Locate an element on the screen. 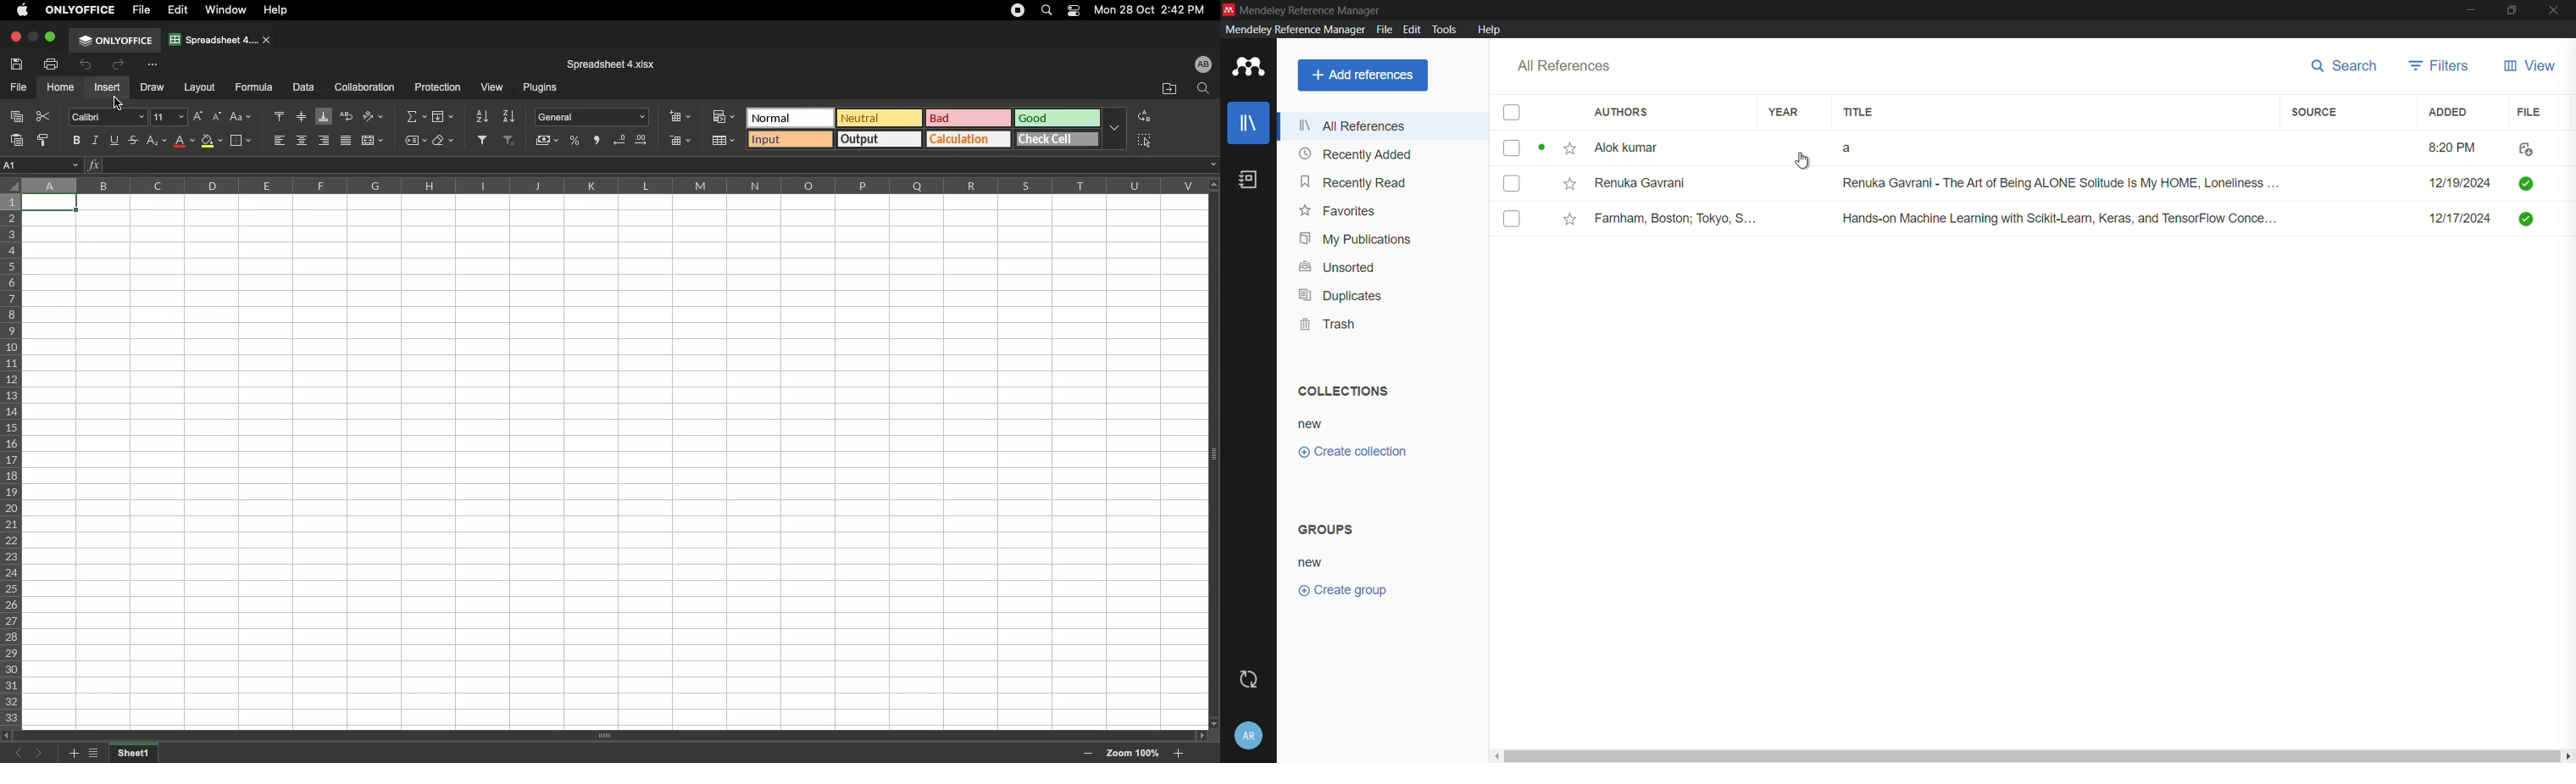 The image size is (2576, 784). year is located at coordinates (1784, 113).